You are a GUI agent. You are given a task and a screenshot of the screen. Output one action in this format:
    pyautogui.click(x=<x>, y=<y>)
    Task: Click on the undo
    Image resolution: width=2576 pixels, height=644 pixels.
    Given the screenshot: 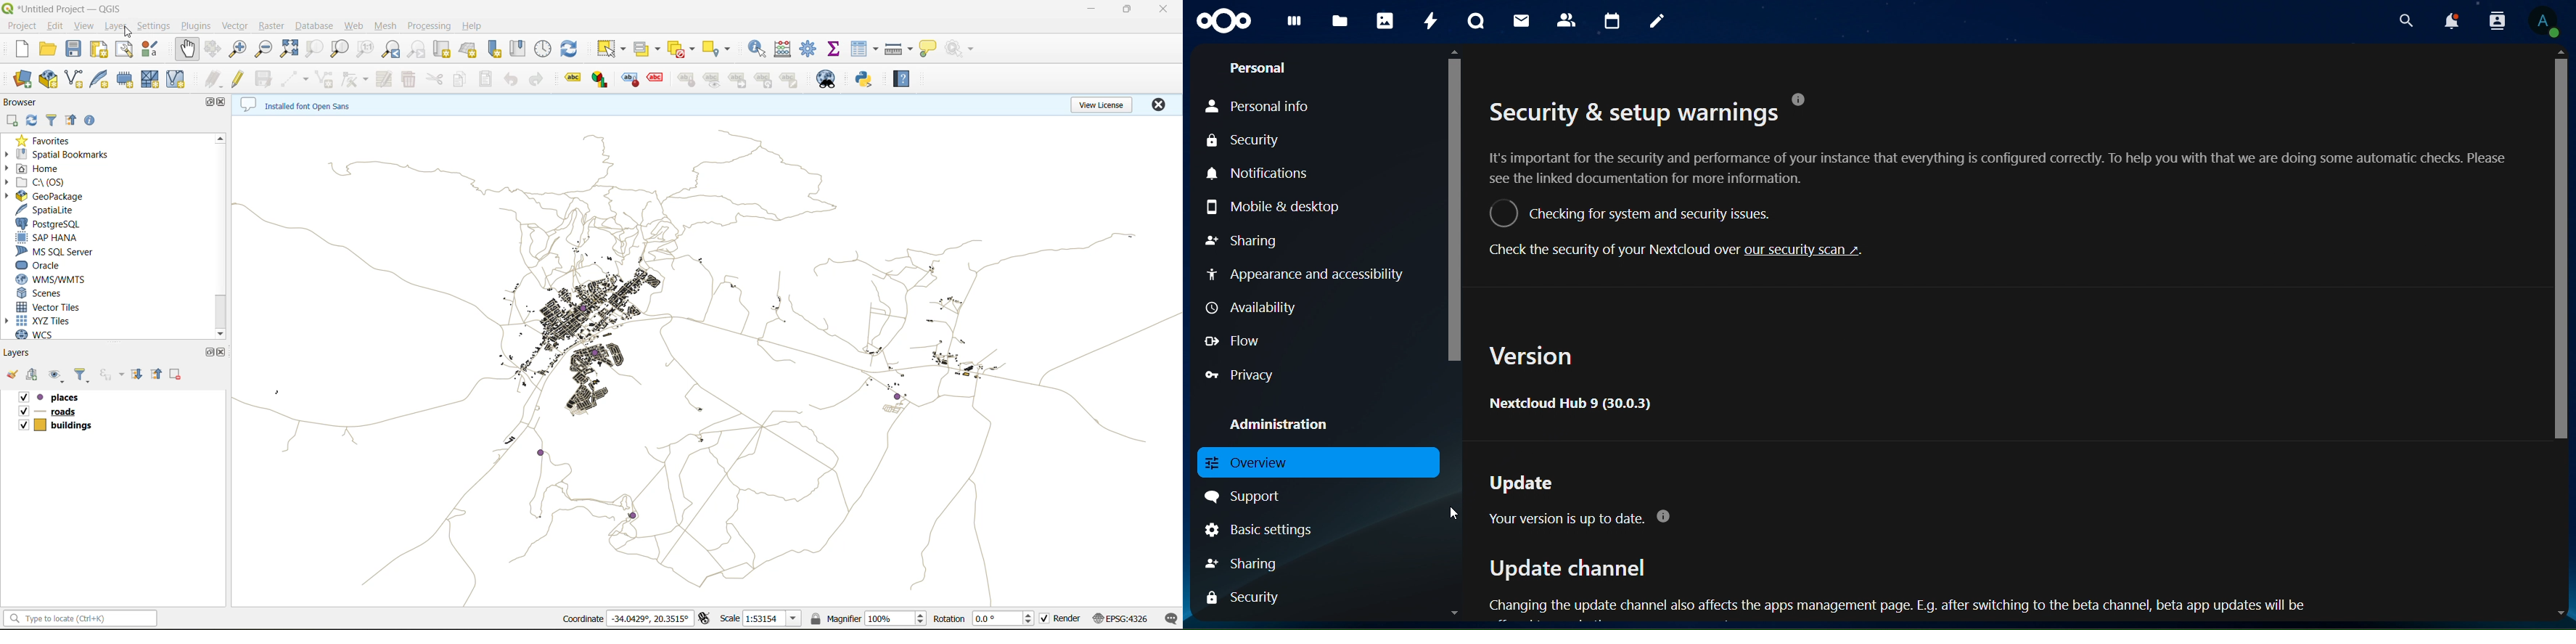 What is the action you would take?
    pyautogui.click(x=516, y=81)
    